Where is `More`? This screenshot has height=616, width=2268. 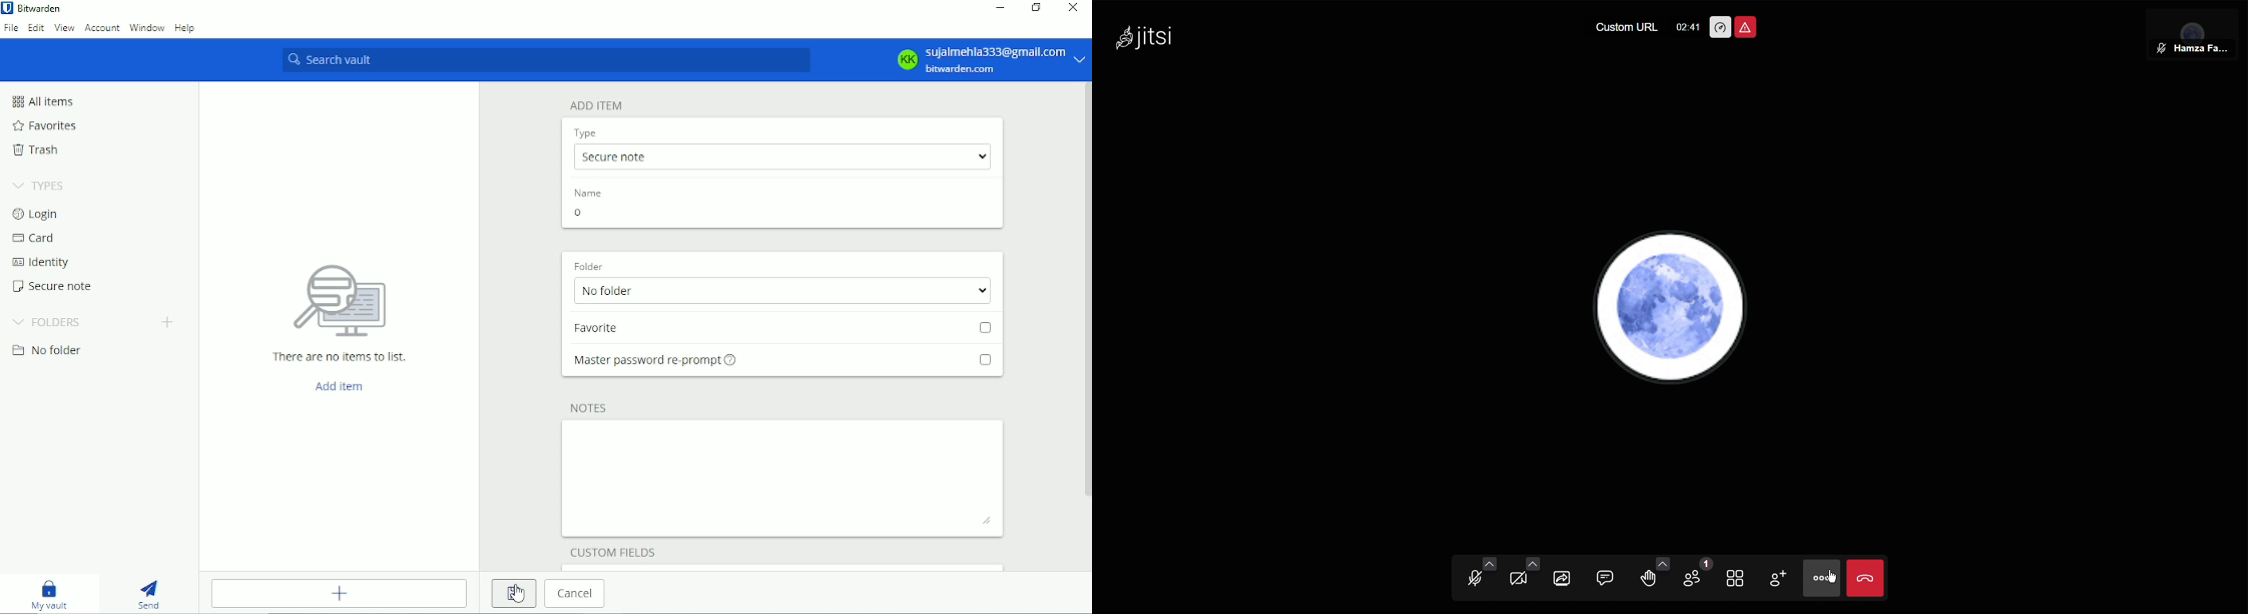
More is located at coordinates (1824, 577).